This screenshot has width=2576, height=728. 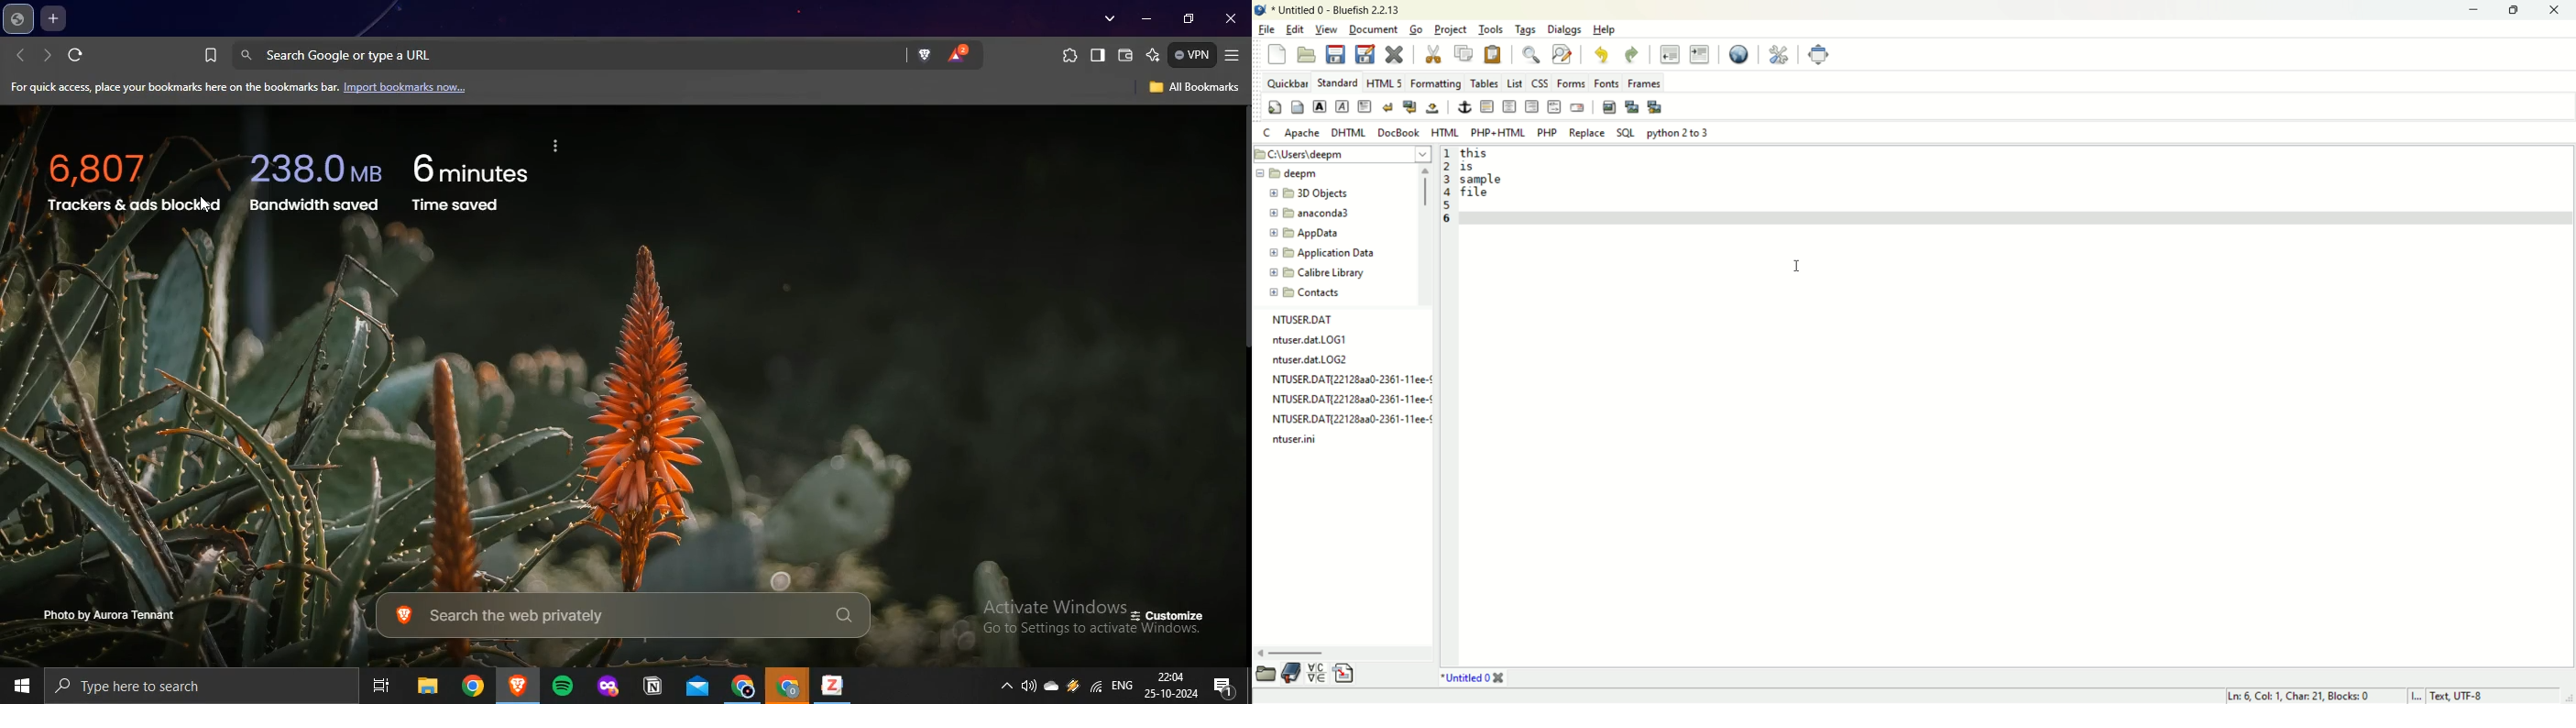 I want to click on list, so click(x=1513, y=83).